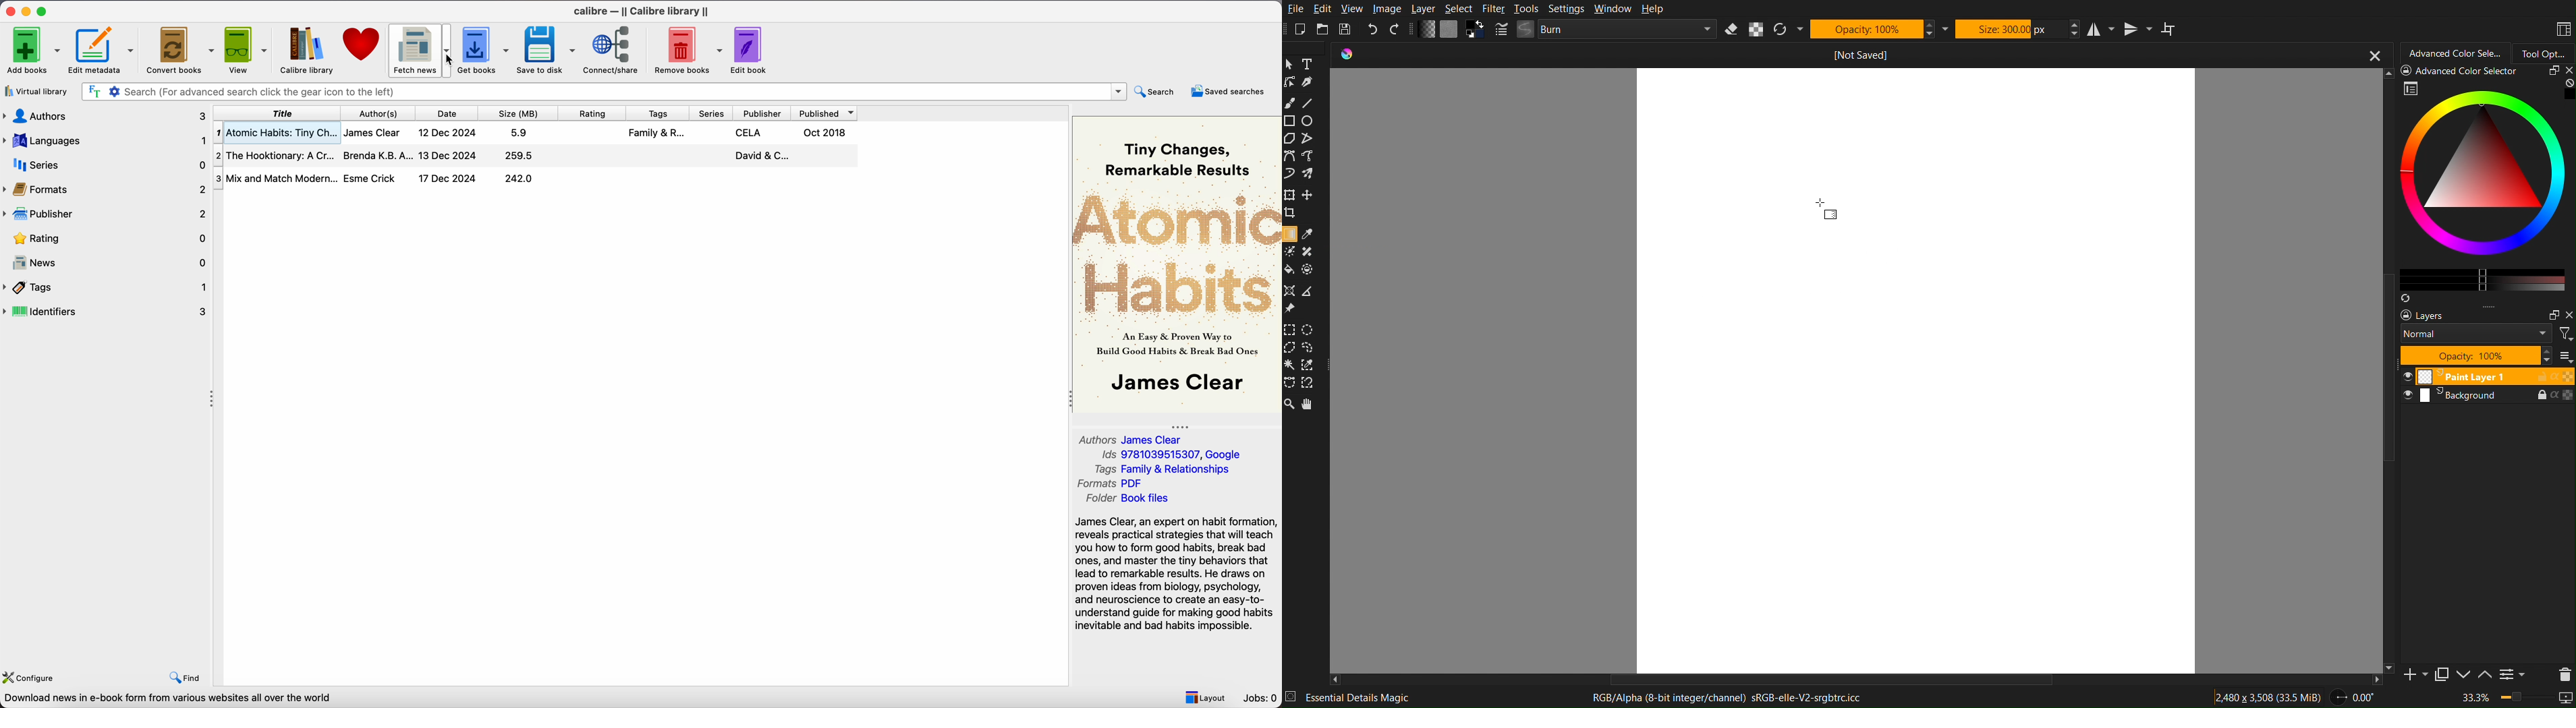  I want to click on cursor, so click(451, 61).